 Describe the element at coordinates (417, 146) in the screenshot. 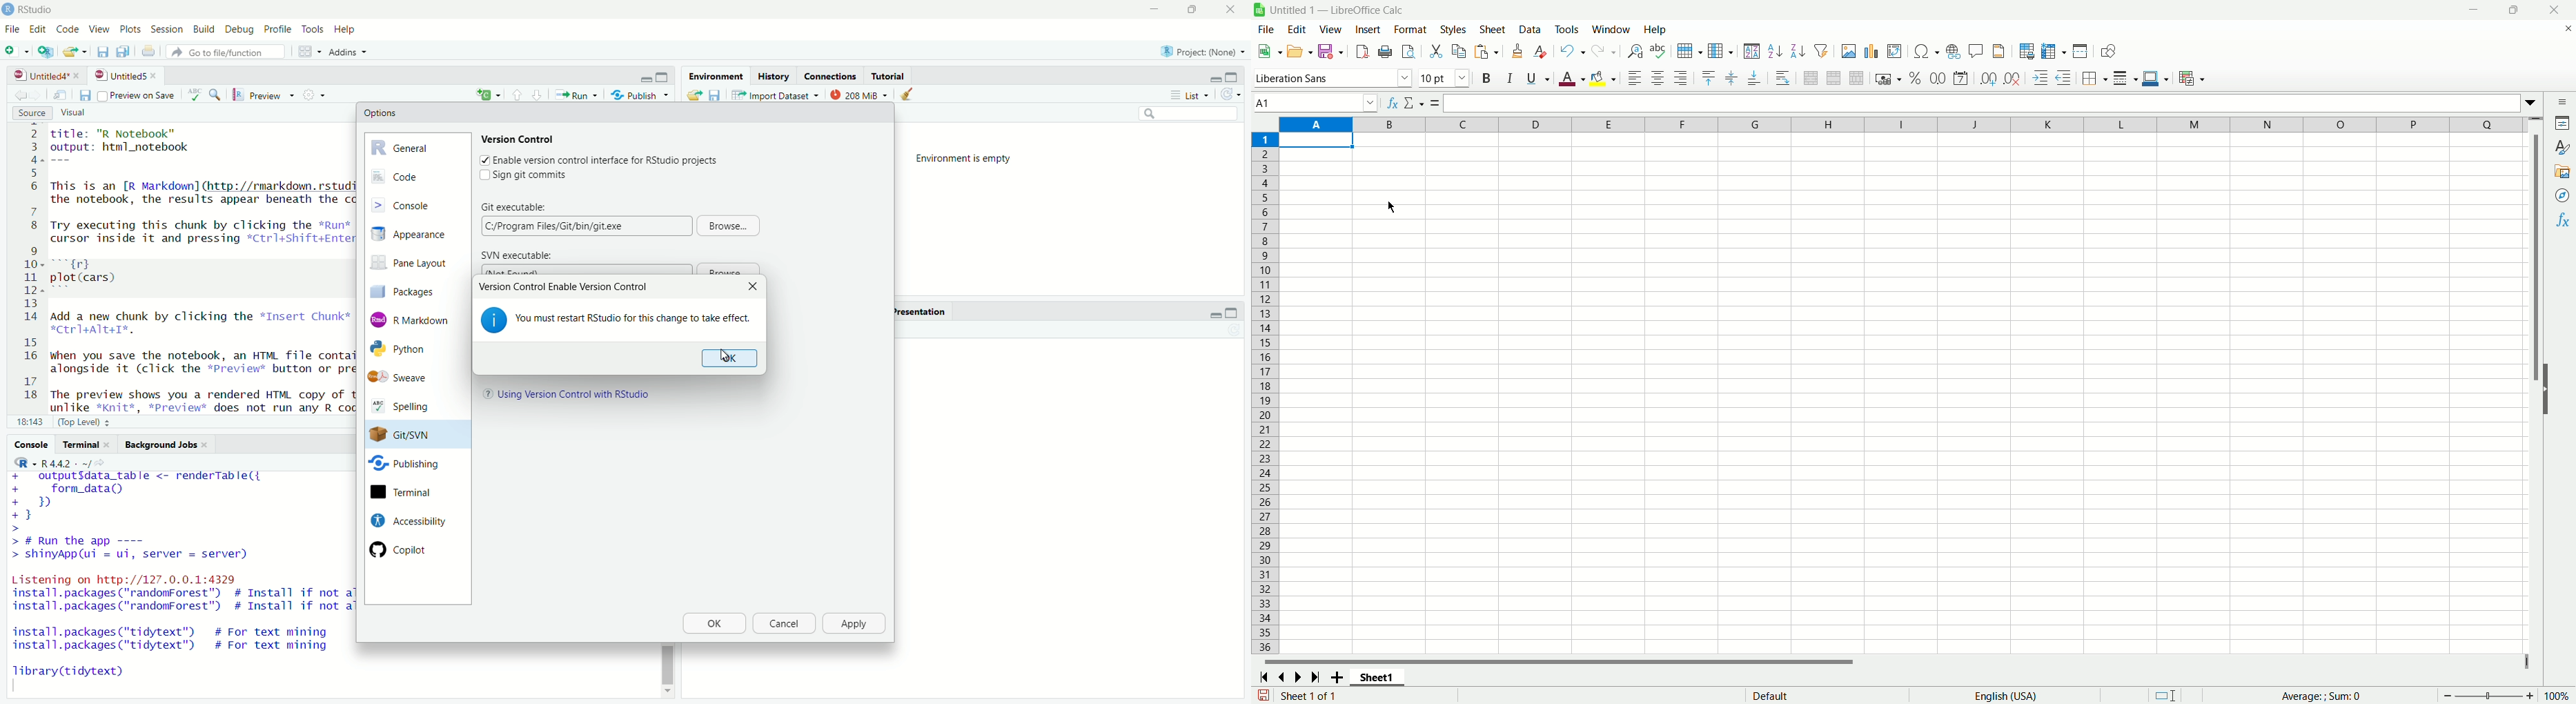

I see `General` at that location.